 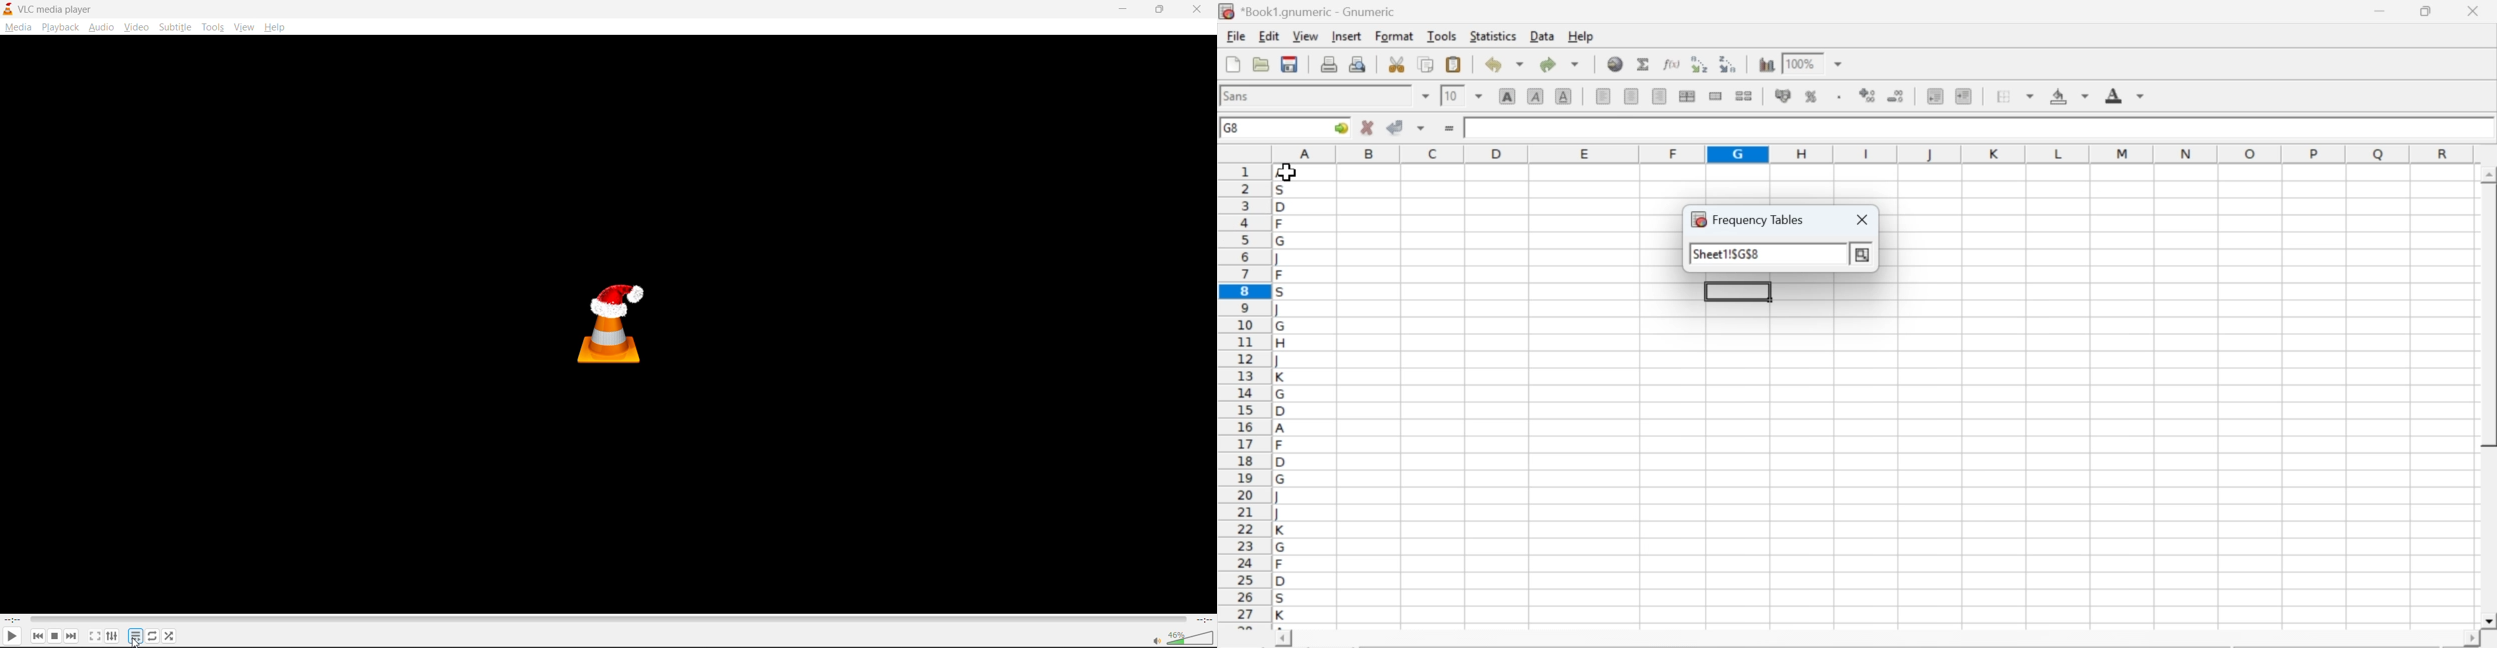 What do you see at coordinates (1809, 96) in the screenshot?
I see `format selection as percentage` at bounding box center [1809, 96].